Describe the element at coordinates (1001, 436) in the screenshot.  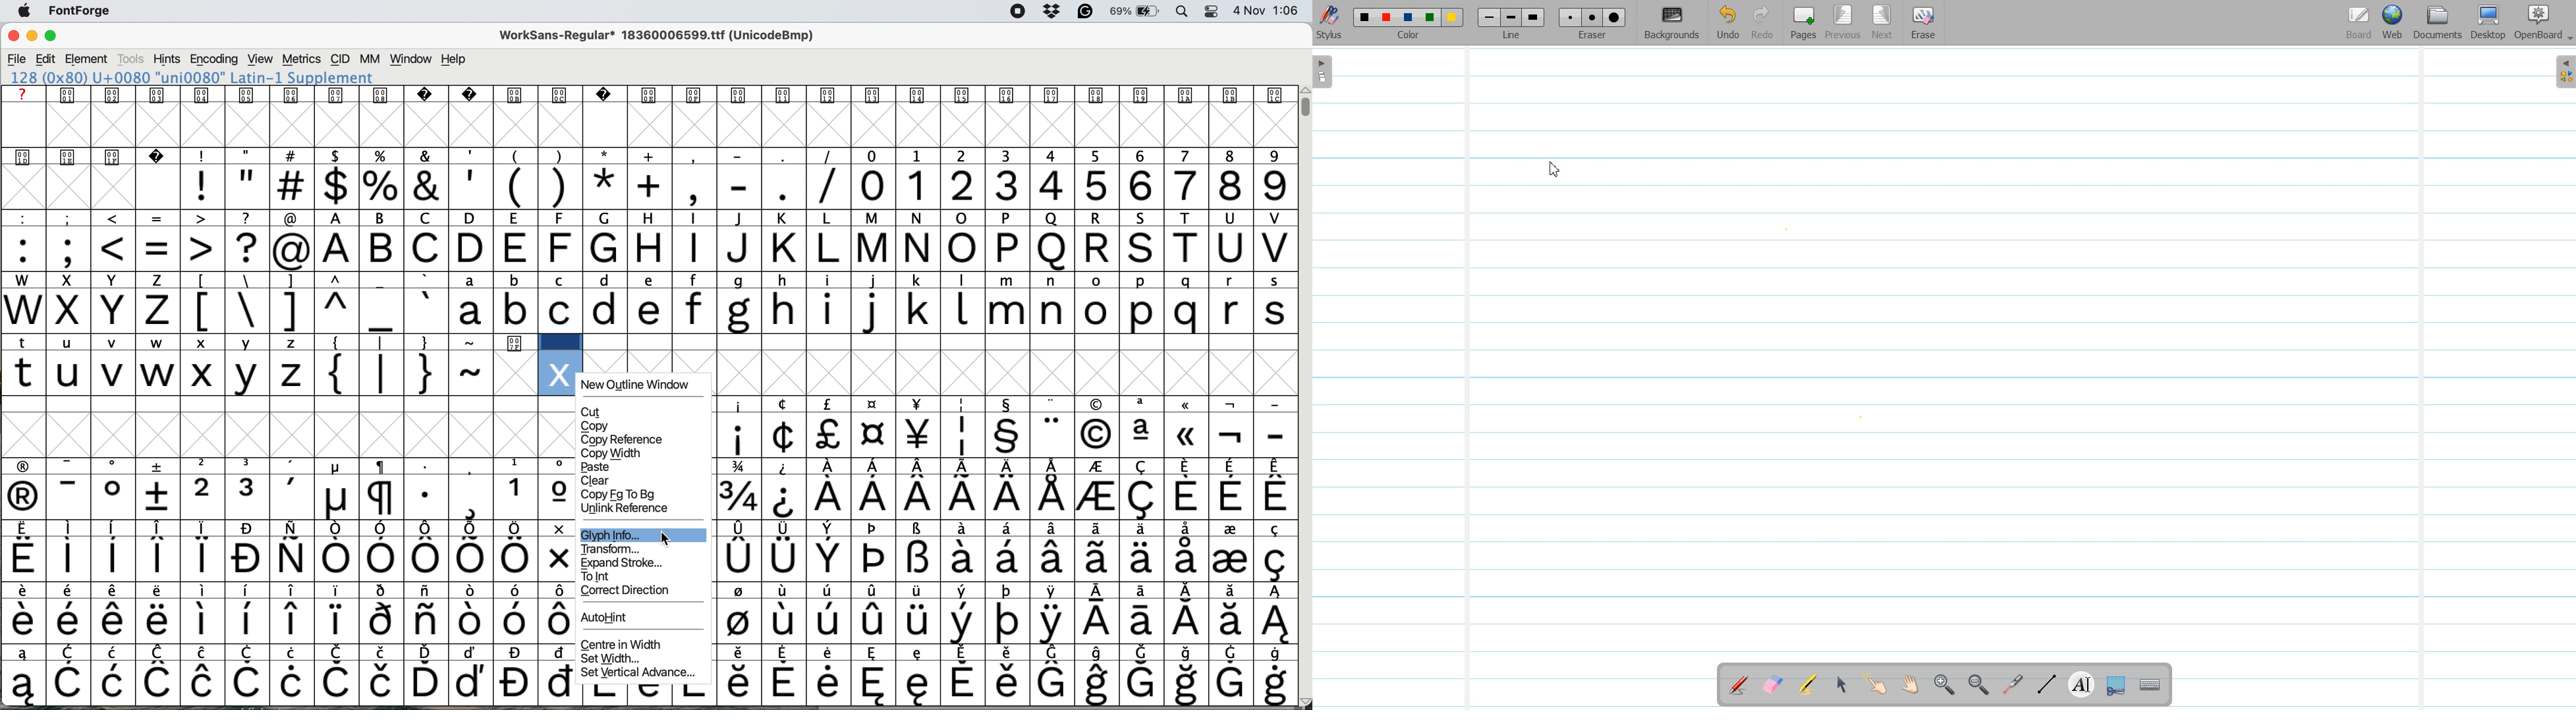
I see `special characters` at that location.